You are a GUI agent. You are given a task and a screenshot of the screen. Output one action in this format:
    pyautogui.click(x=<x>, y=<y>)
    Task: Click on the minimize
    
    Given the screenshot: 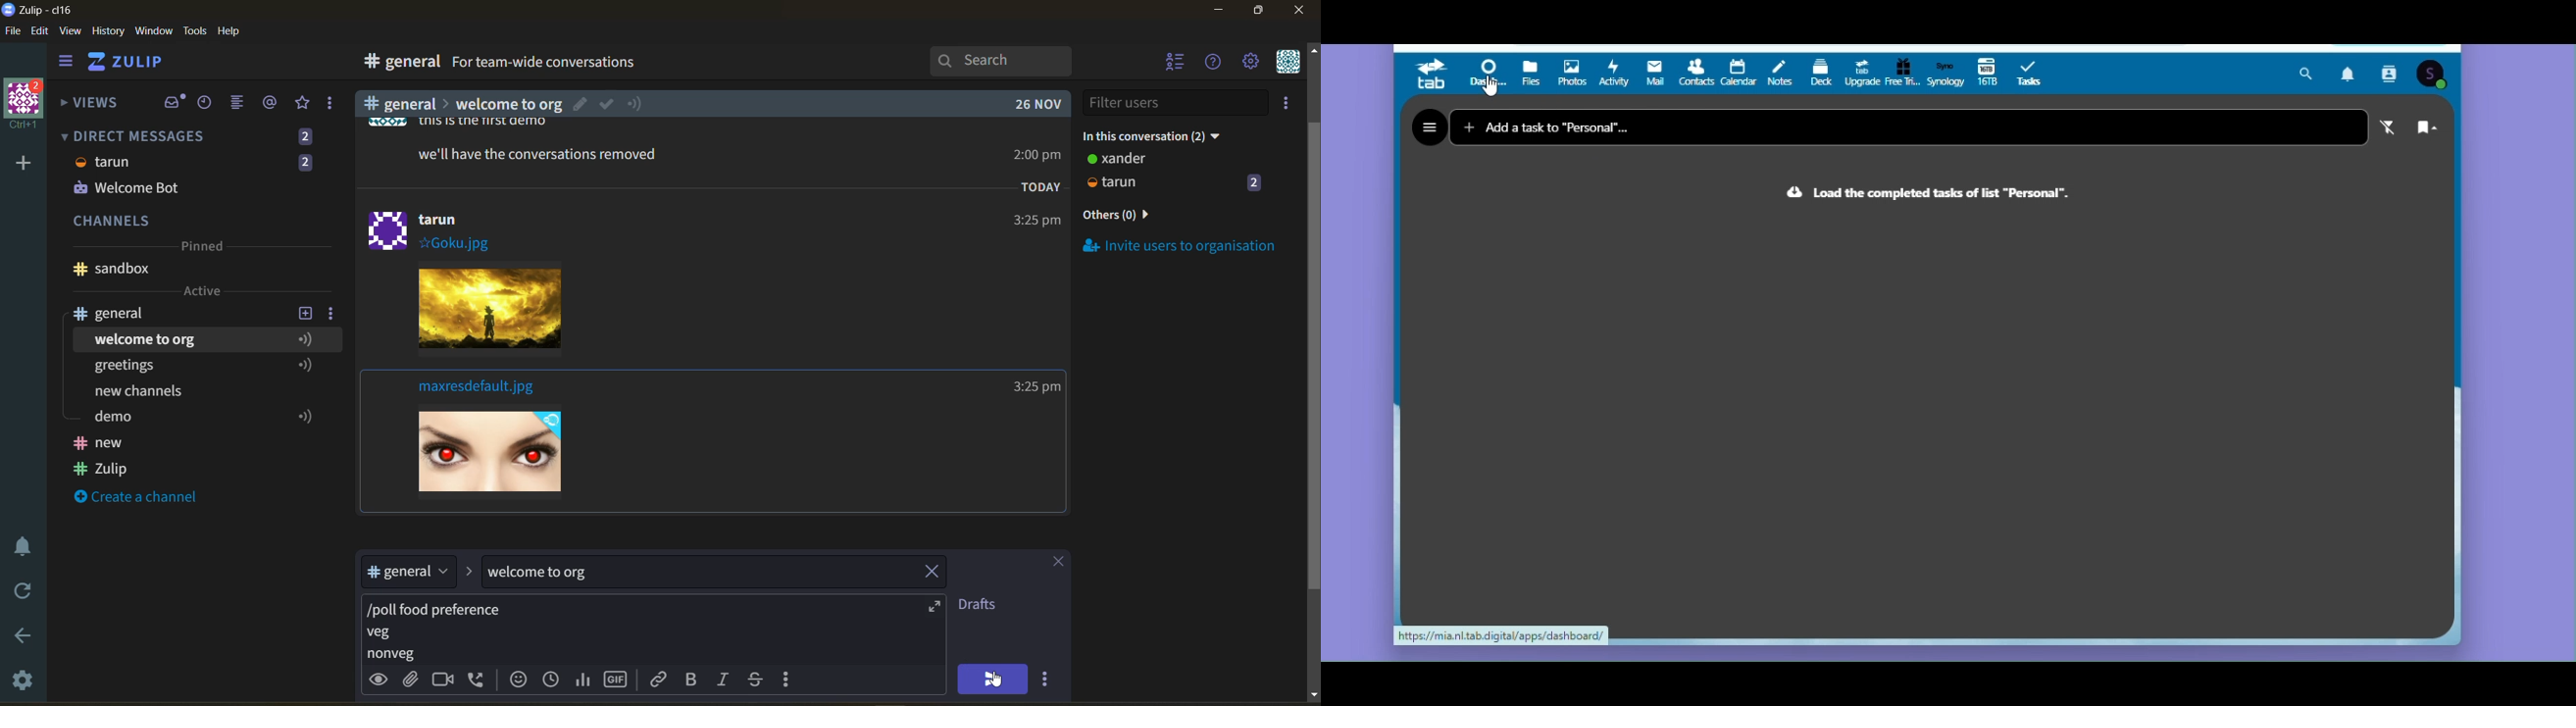 What is the action you would take?
    pyautogui.click(x=1219, y=12)
    